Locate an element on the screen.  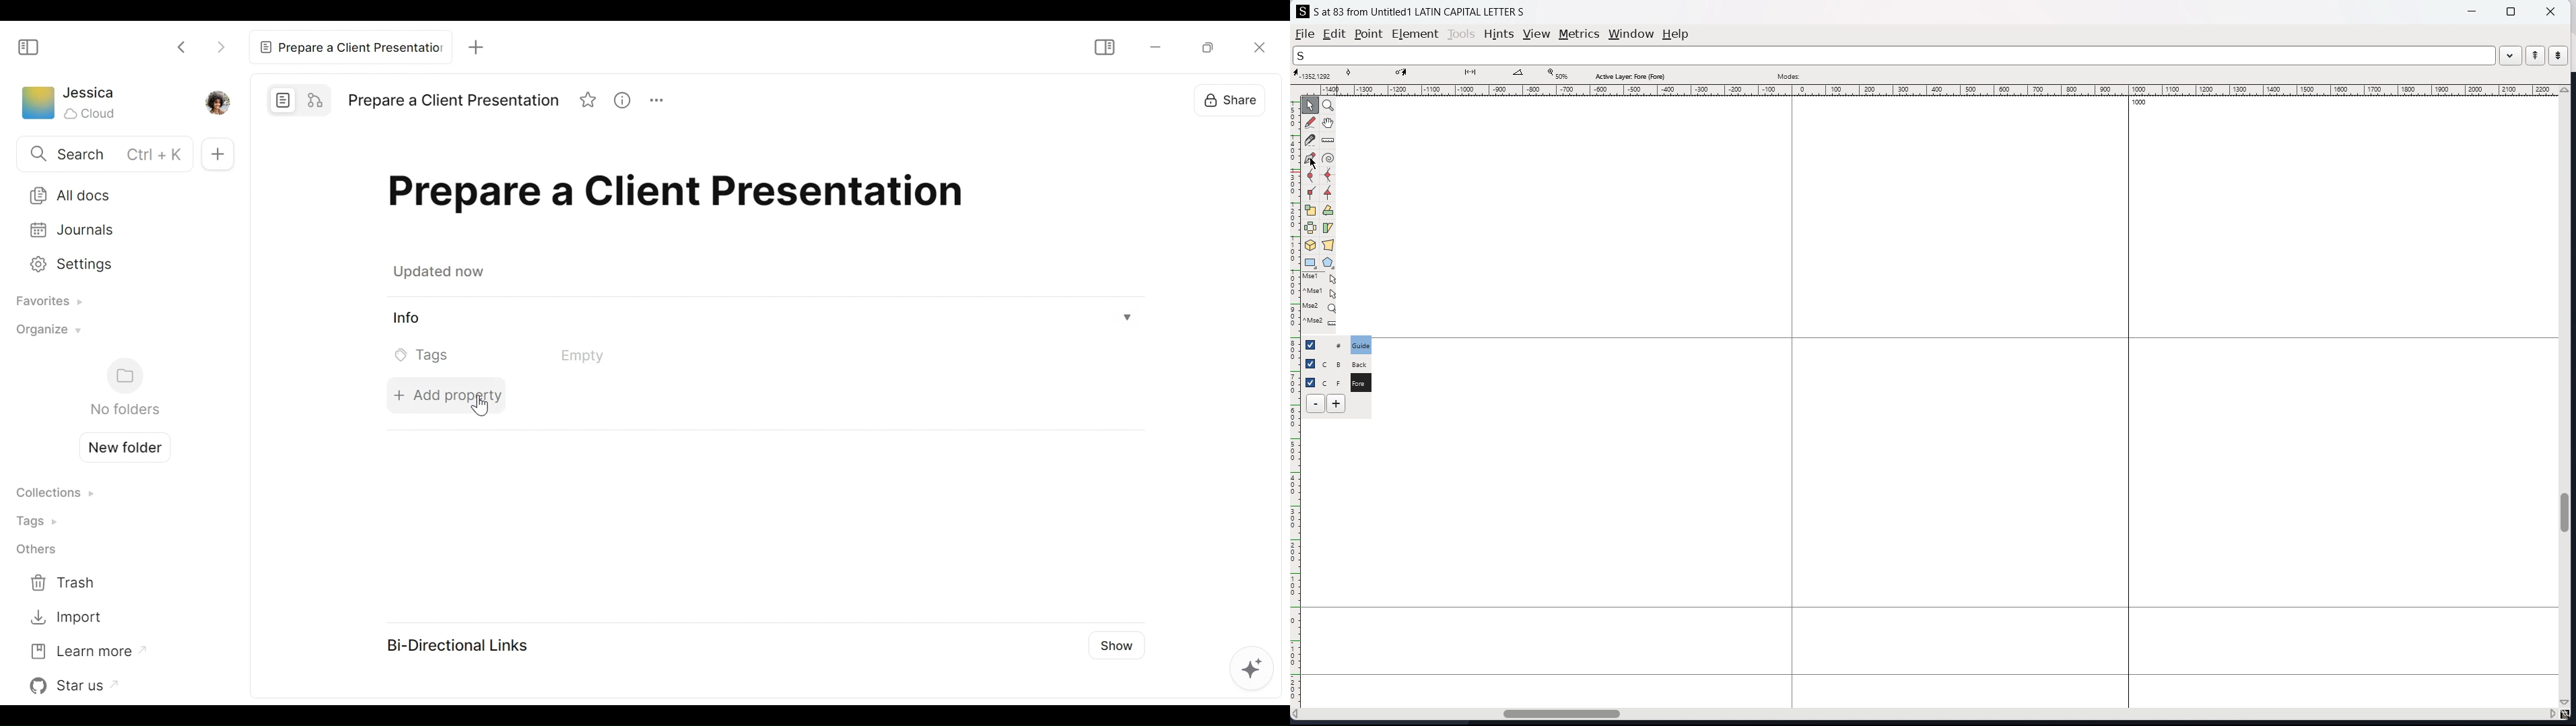
help is located at coordinates (1676, 34).